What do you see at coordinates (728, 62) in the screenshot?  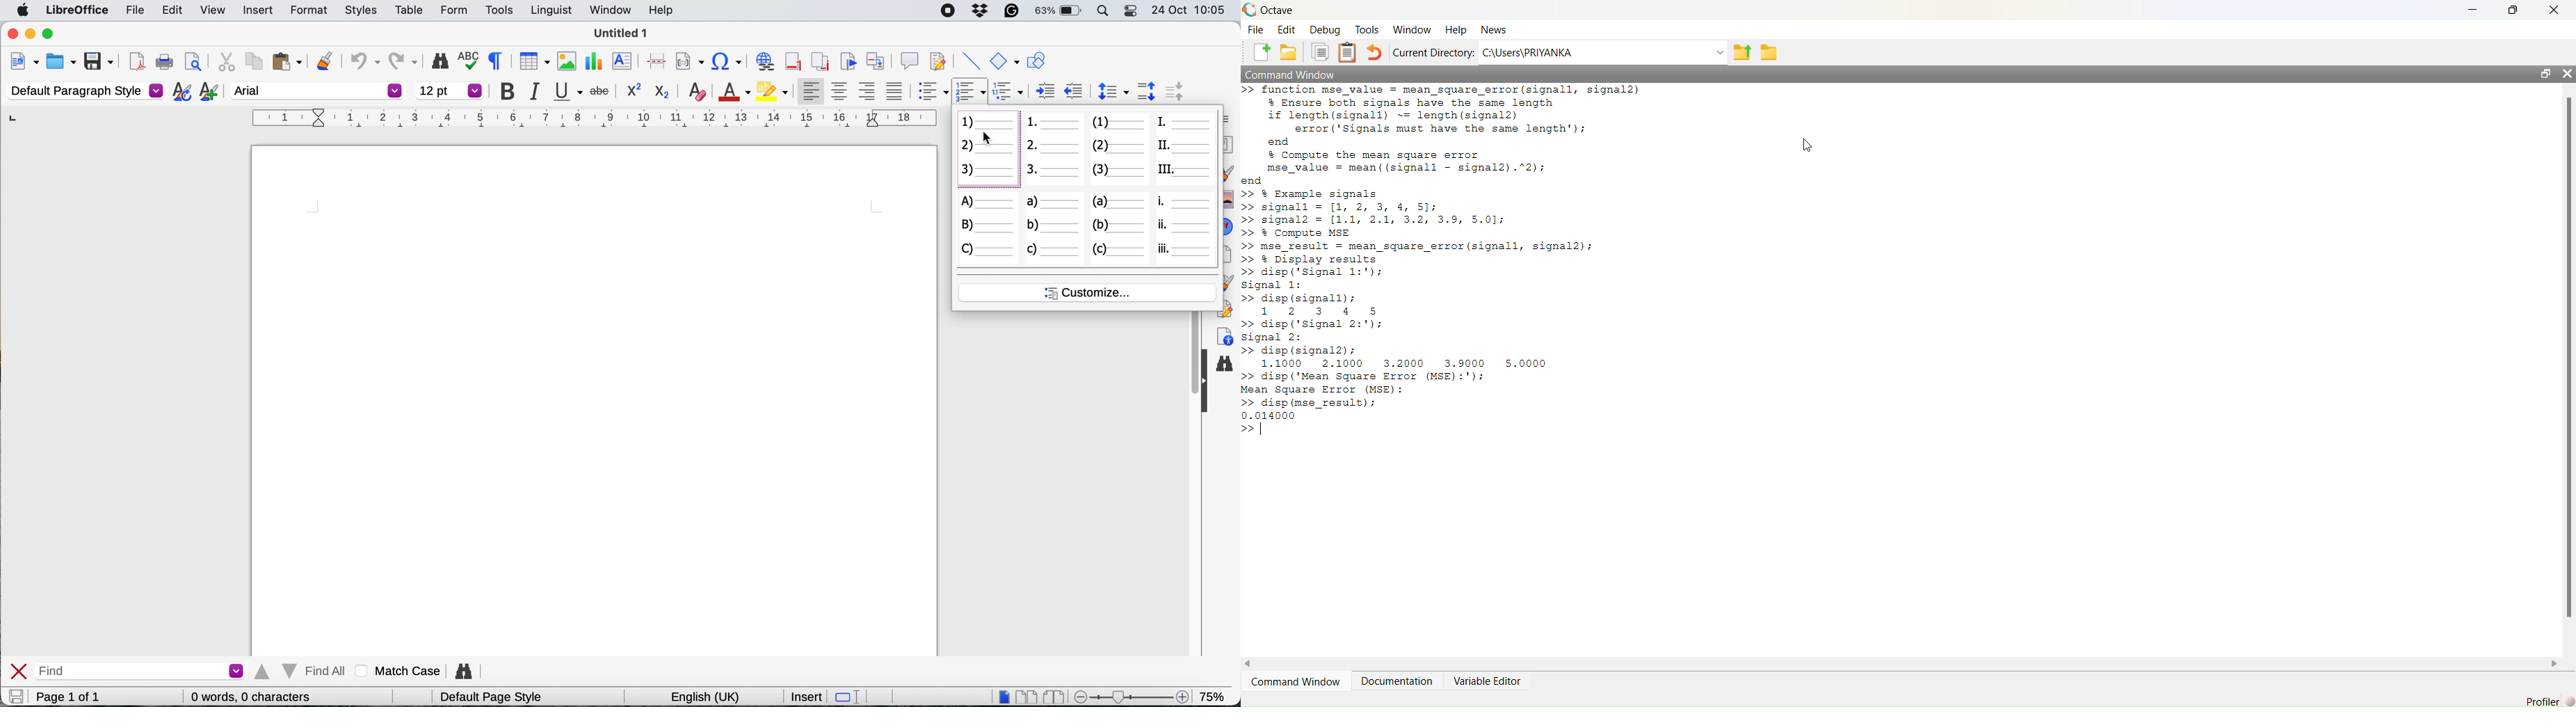 I see `insert special character` at bounding box center [728, 62].